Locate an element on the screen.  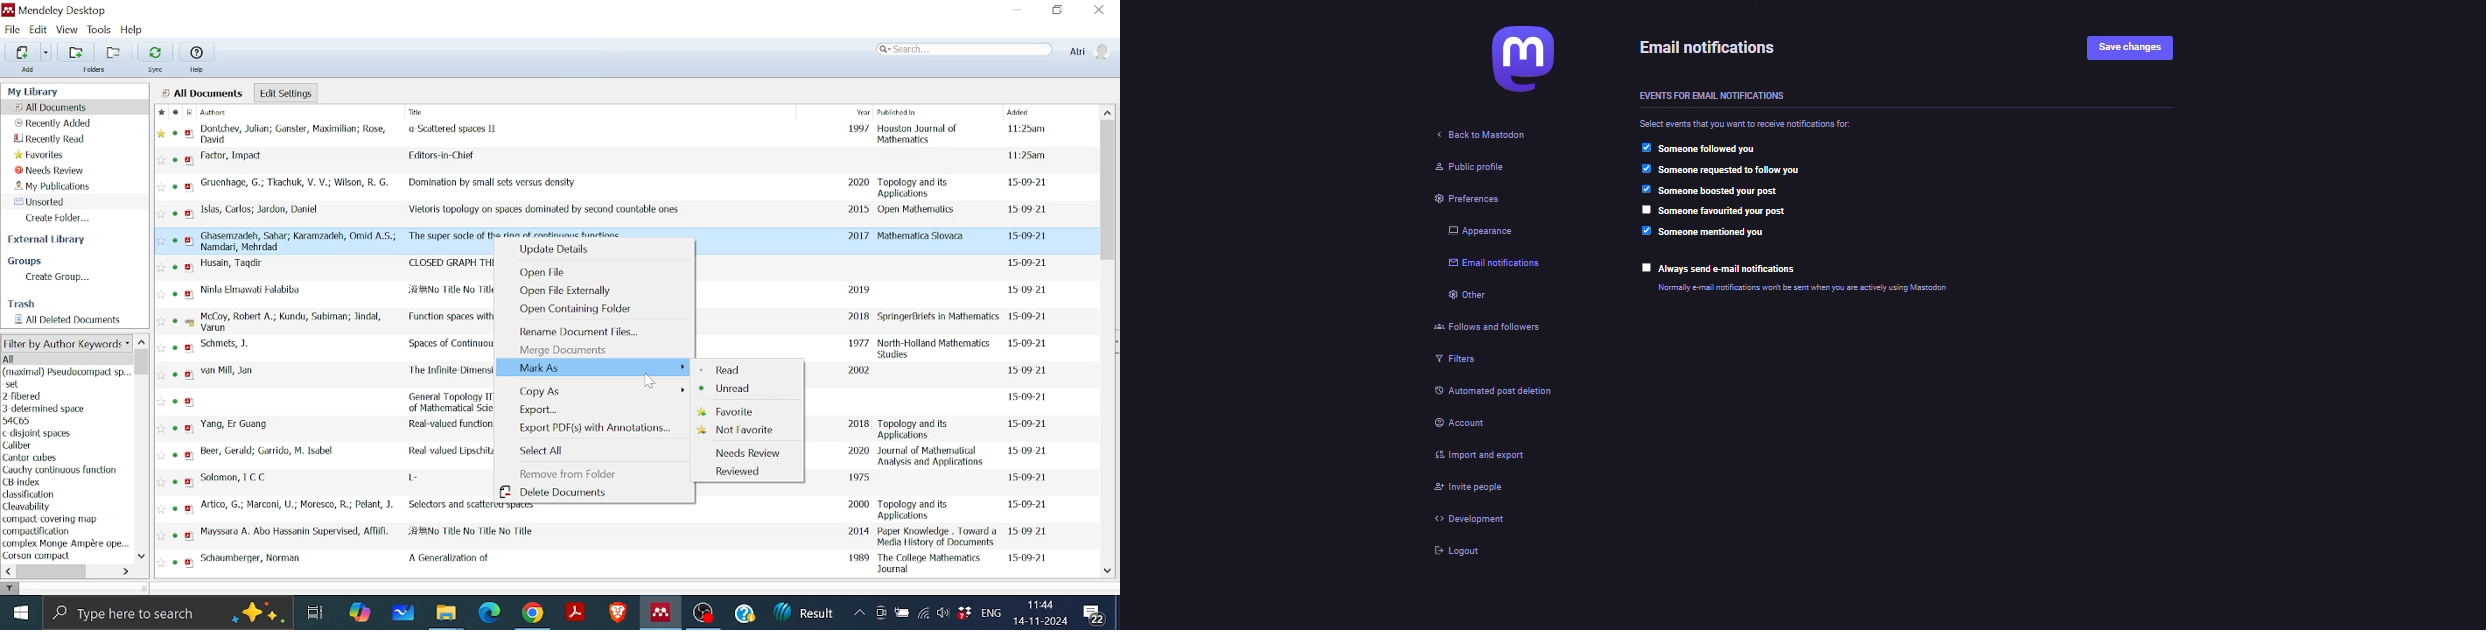
enabled is located at coordinates (1646, 188).